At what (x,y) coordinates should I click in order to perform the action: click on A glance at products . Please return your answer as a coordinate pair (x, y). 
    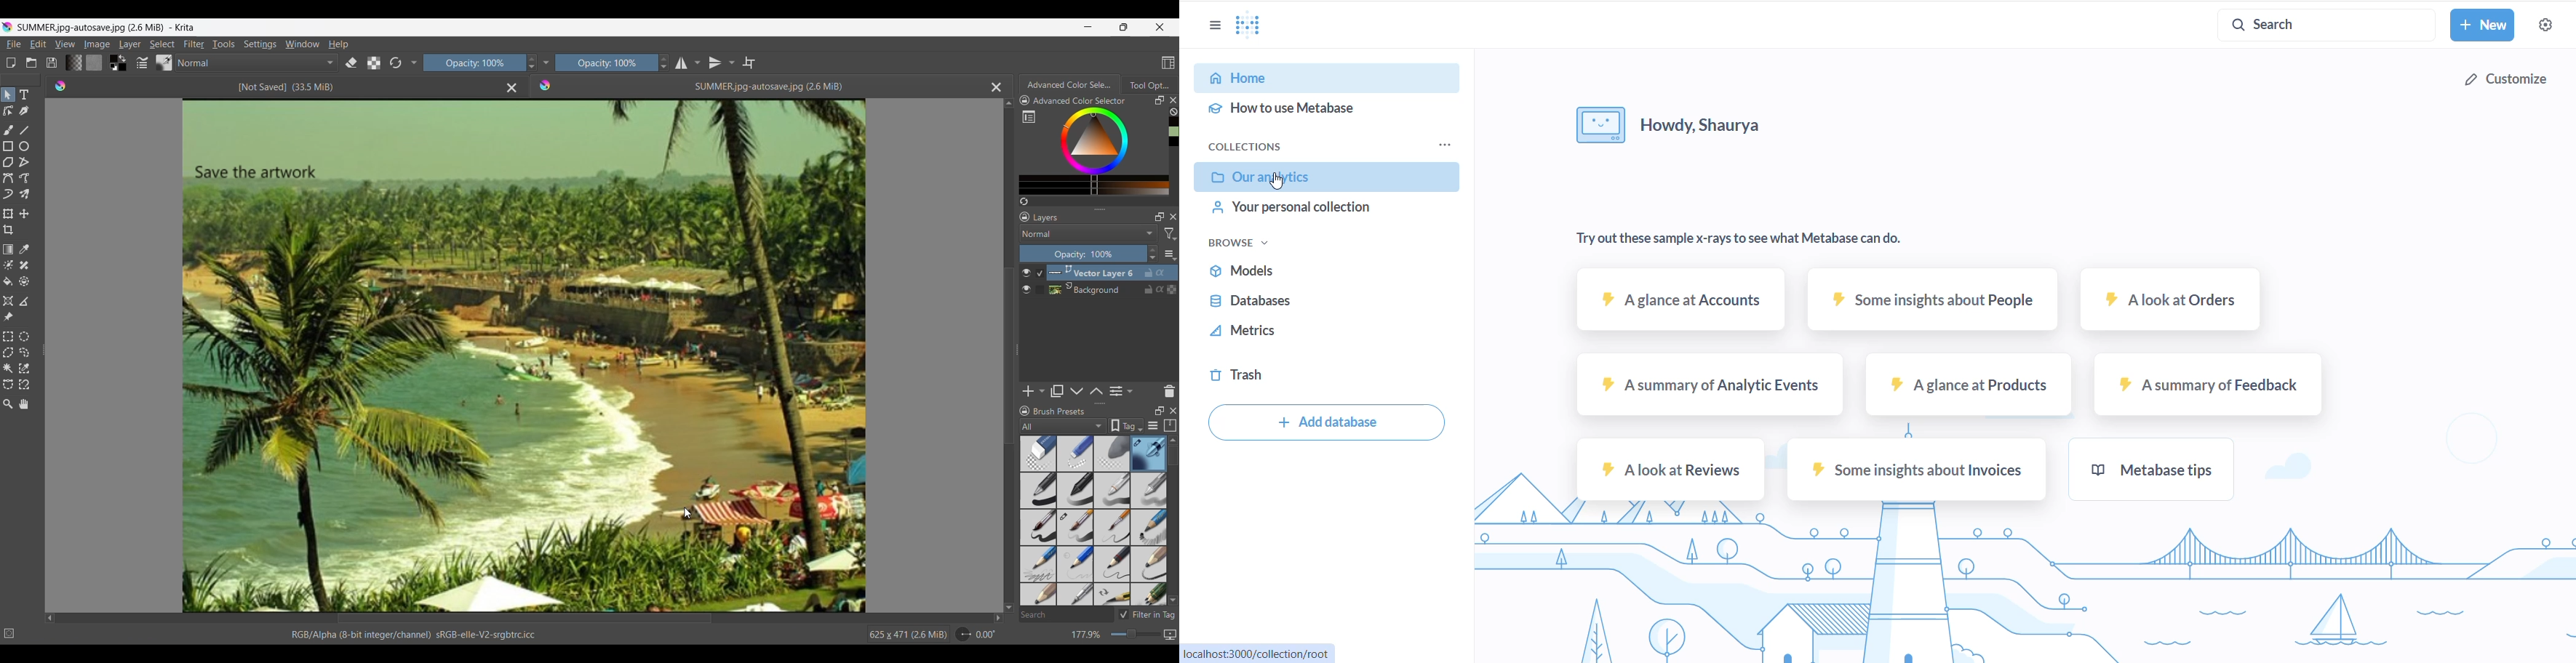
    Looking at the image, I should click on (1962, 388).